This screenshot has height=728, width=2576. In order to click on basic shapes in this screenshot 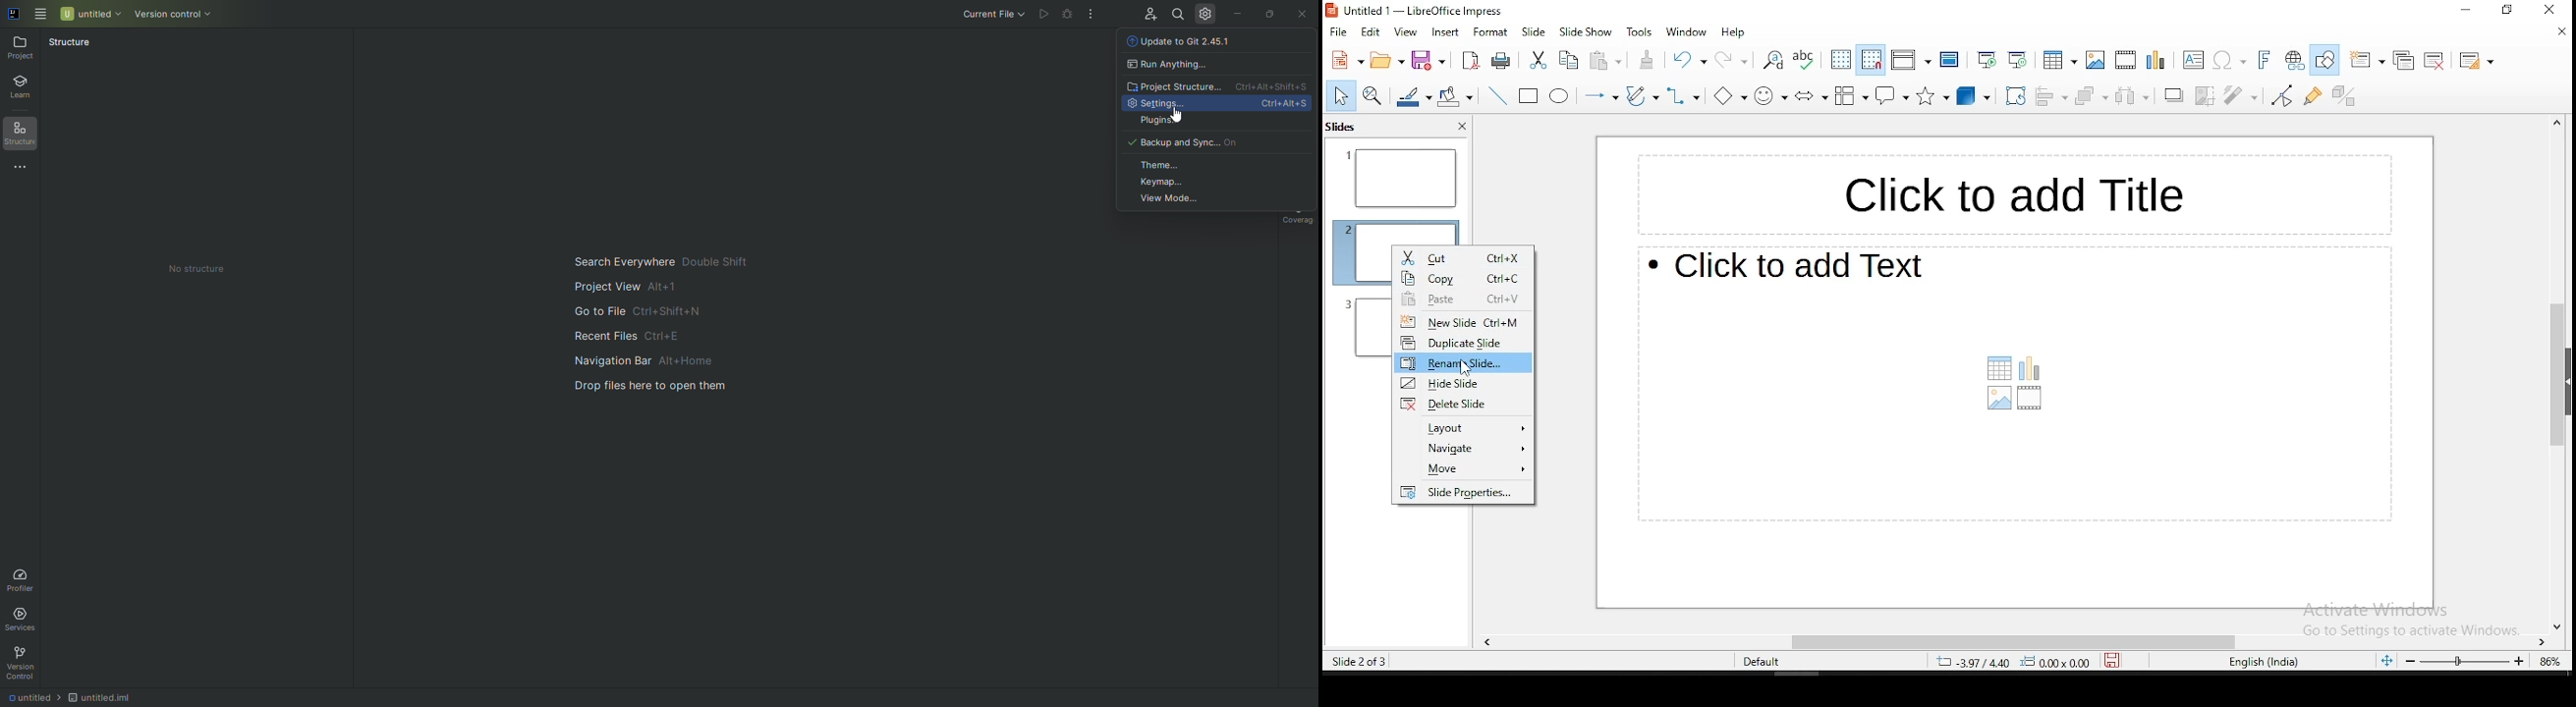, I will do `click(1725, 94)`.